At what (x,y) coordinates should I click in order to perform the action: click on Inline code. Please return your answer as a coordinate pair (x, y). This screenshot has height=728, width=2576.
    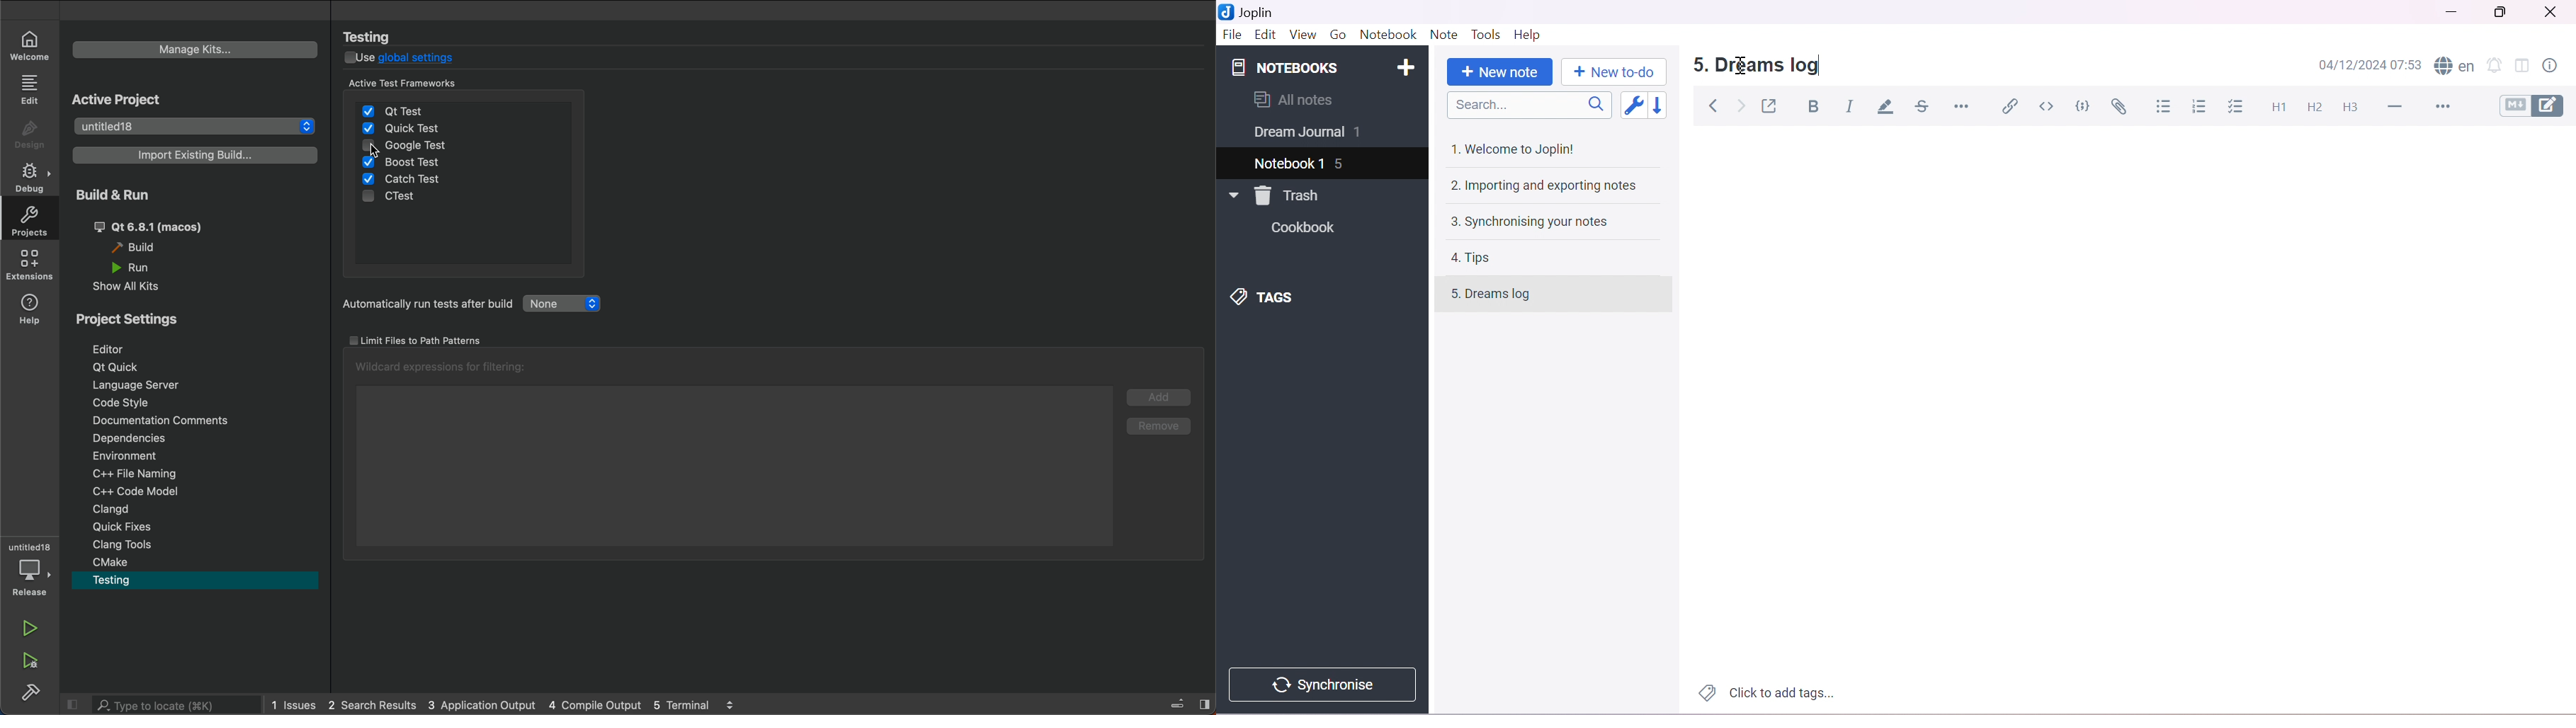
    Looking at the image, I should click on (2048, 106).